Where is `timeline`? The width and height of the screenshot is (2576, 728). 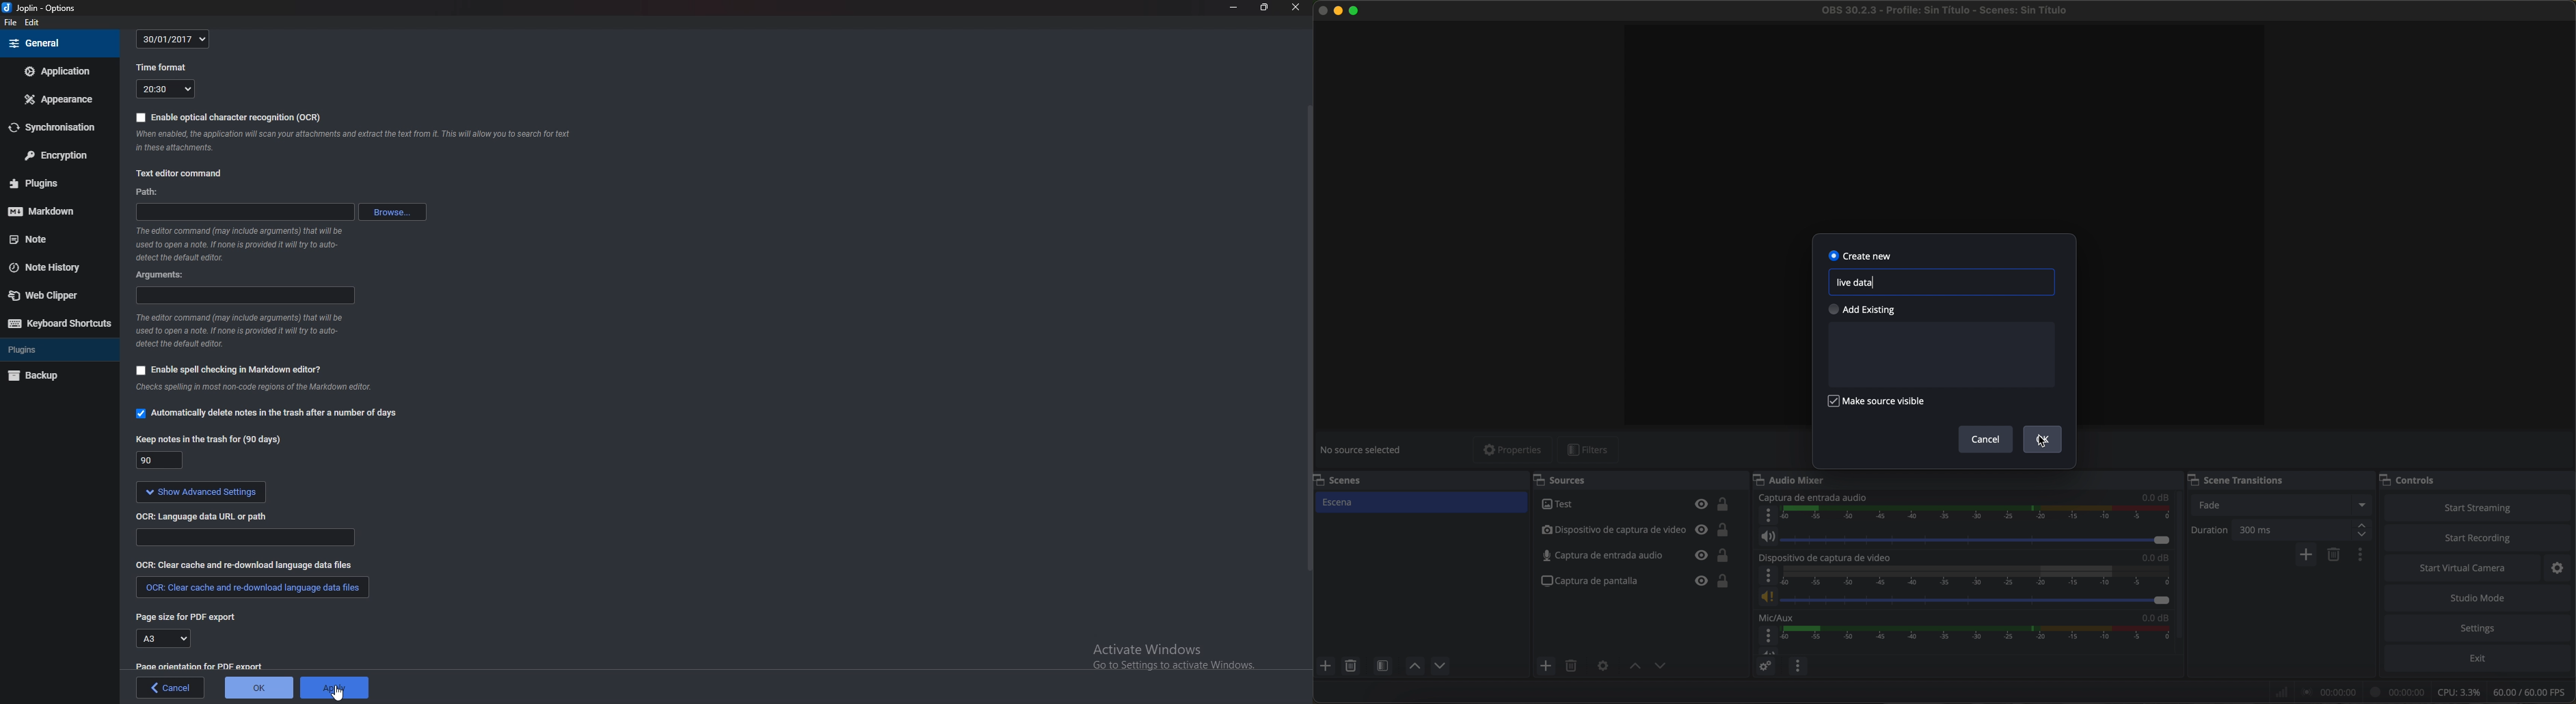
timeline is located at coordinates (1978, 639).